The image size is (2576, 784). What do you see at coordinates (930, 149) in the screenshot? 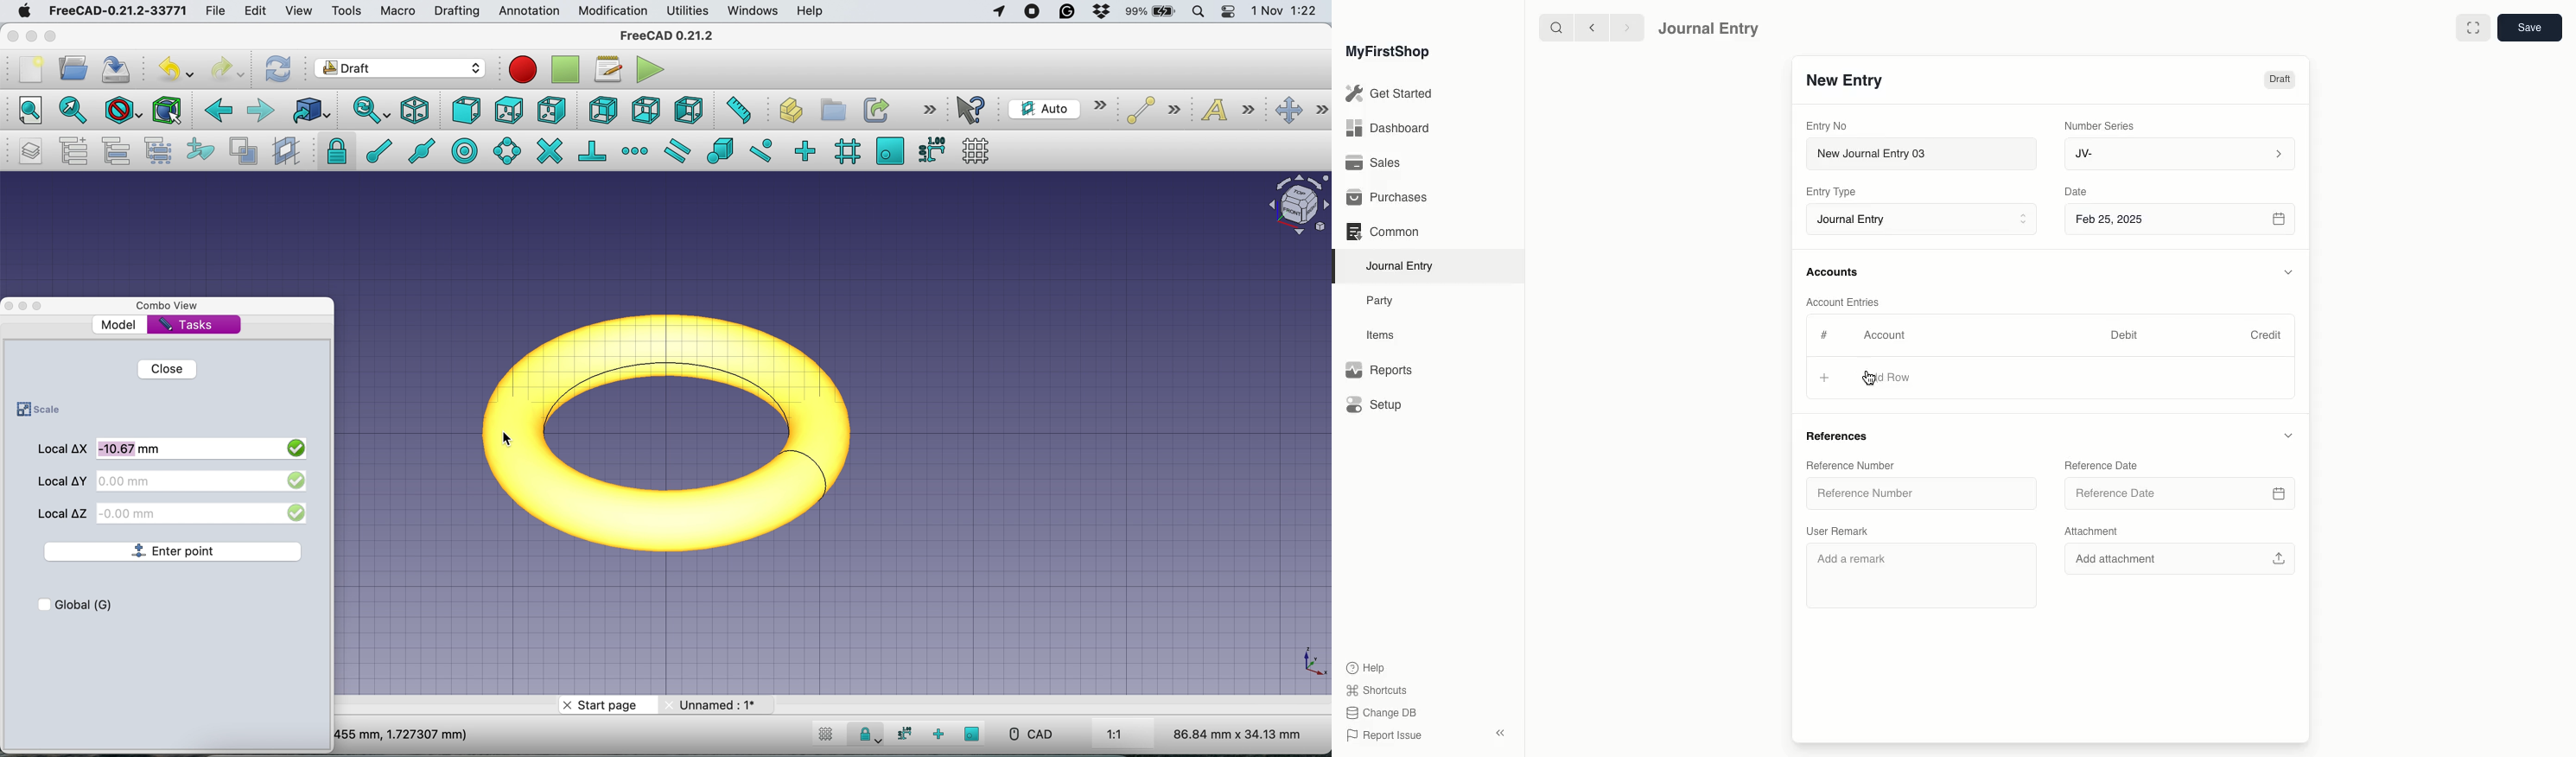
I see `snap dimensions` at bounding box center [930, 149].